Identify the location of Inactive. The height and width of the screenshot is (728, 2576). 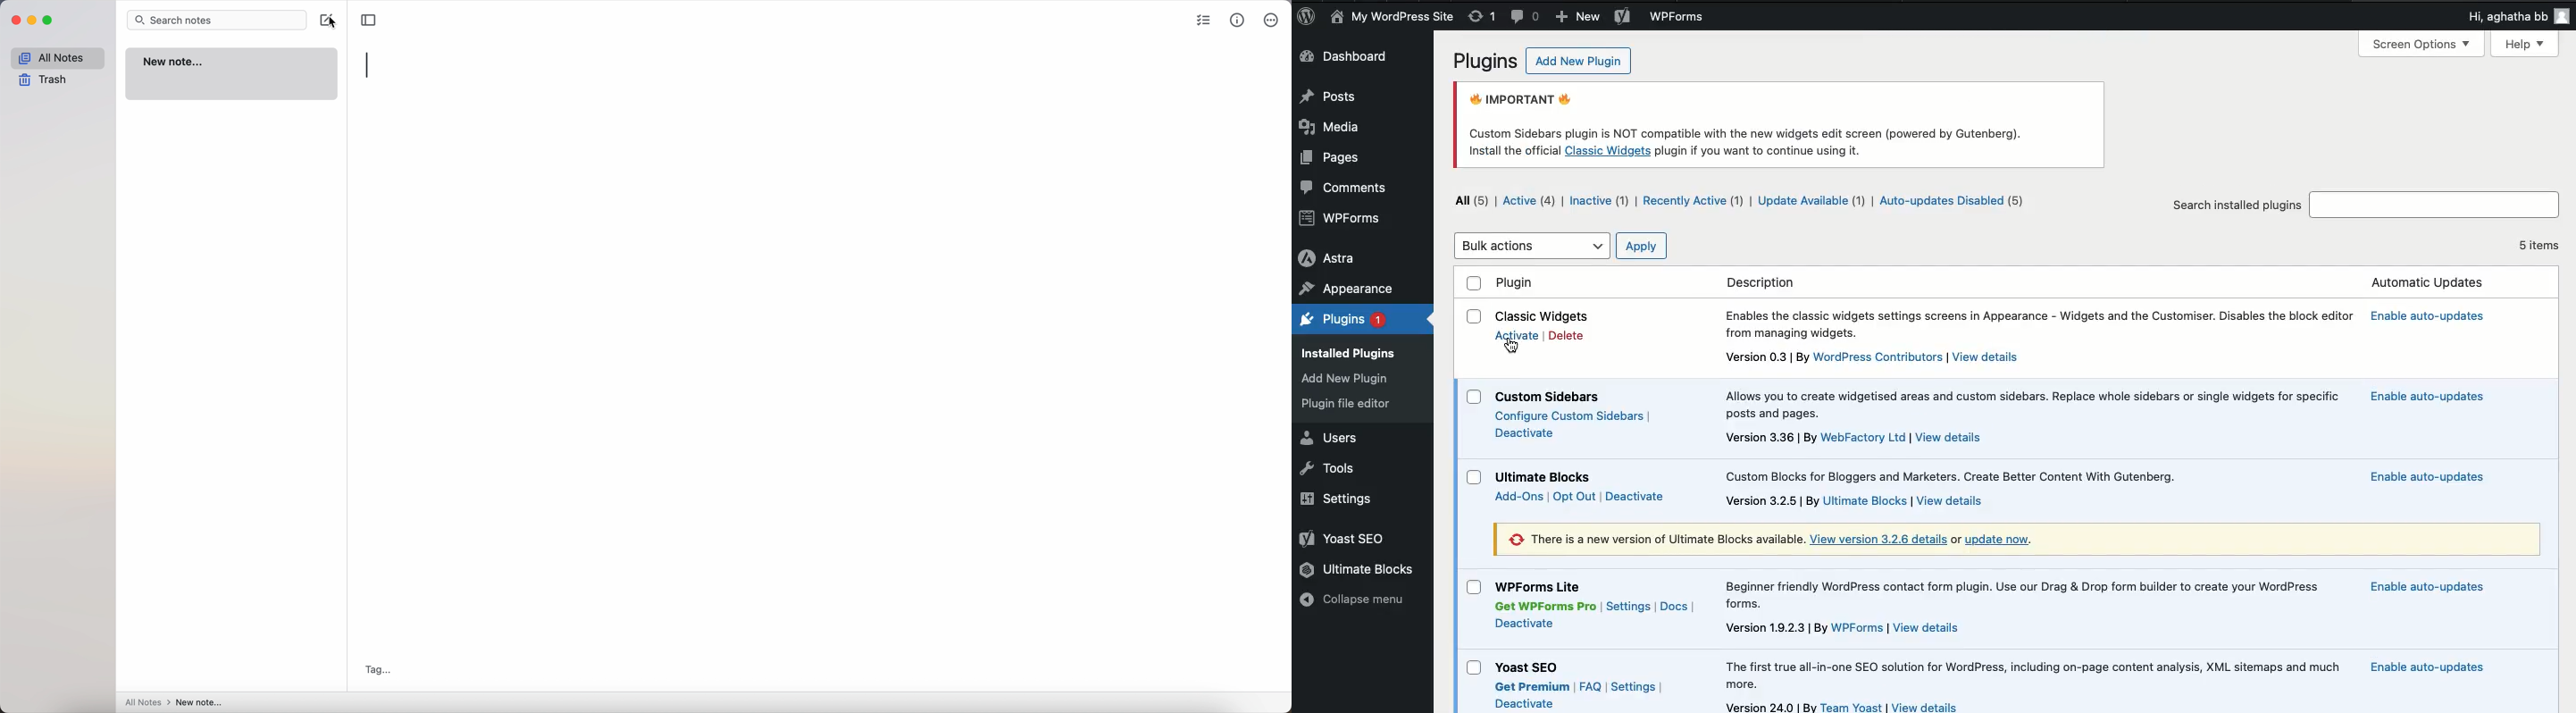
(1597, 202).